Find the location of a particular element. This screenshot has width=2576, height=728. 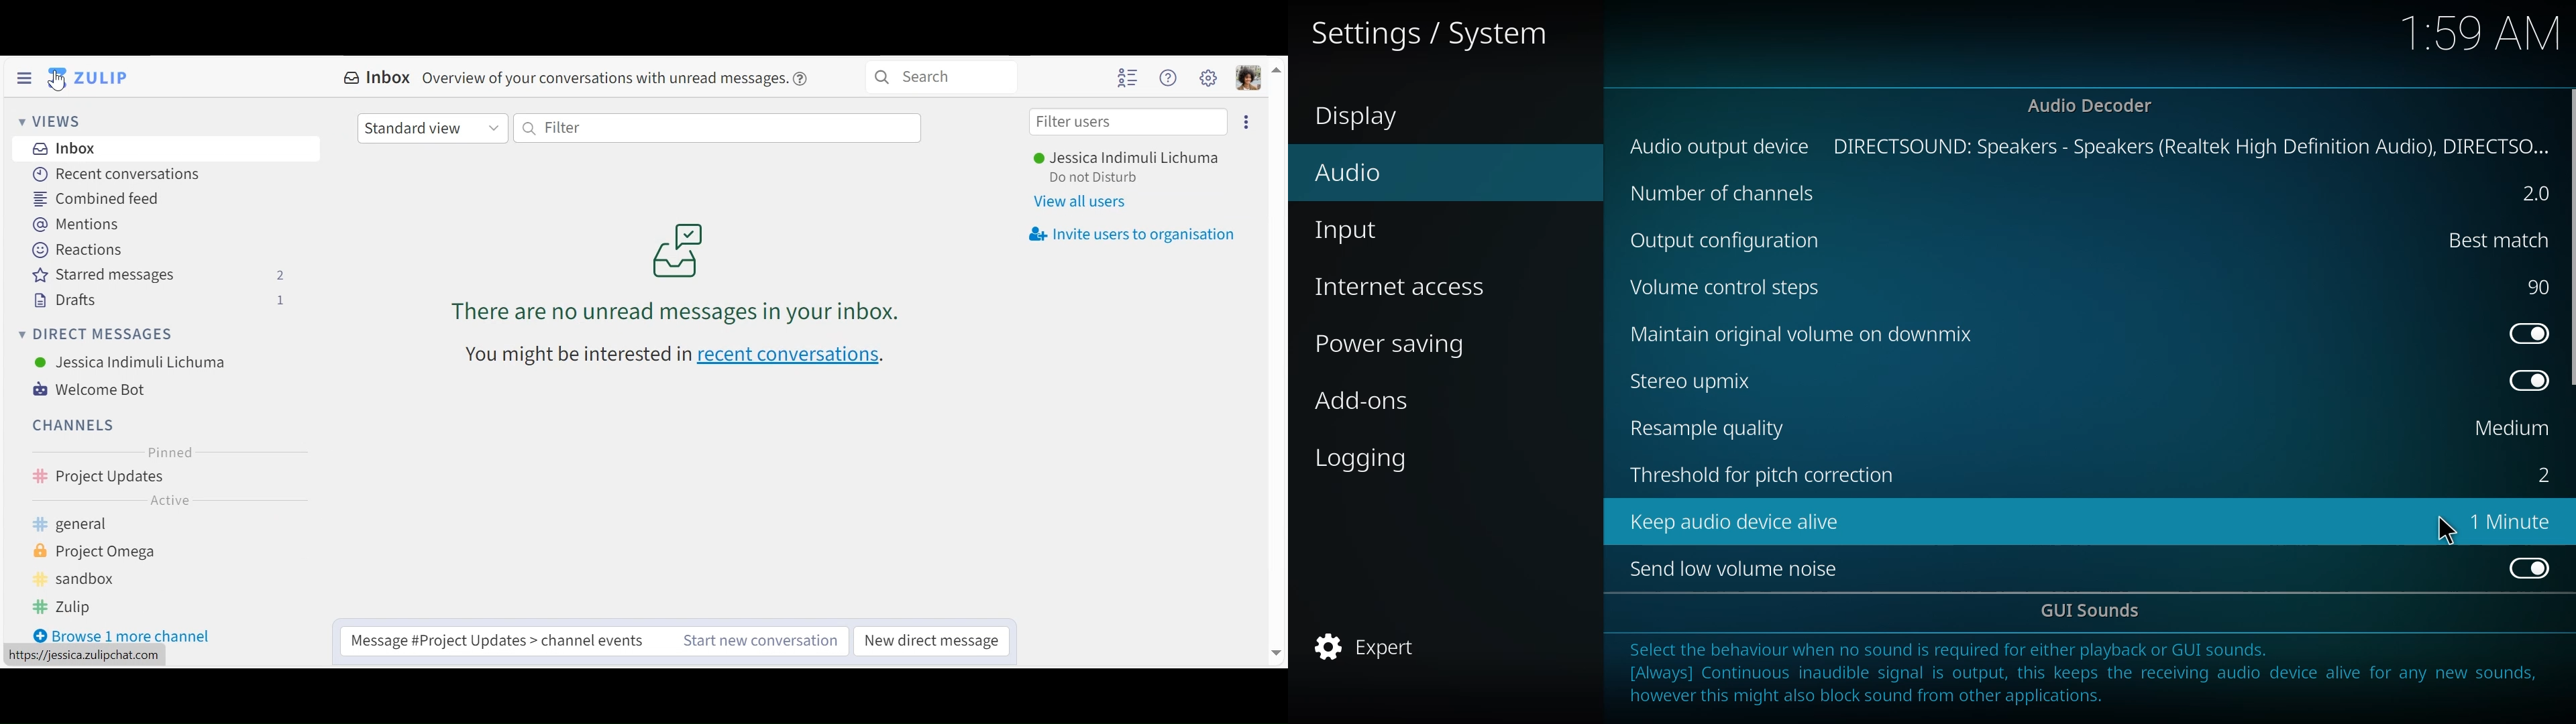

Browse 1 more channel is located at coordinates (125, 634).